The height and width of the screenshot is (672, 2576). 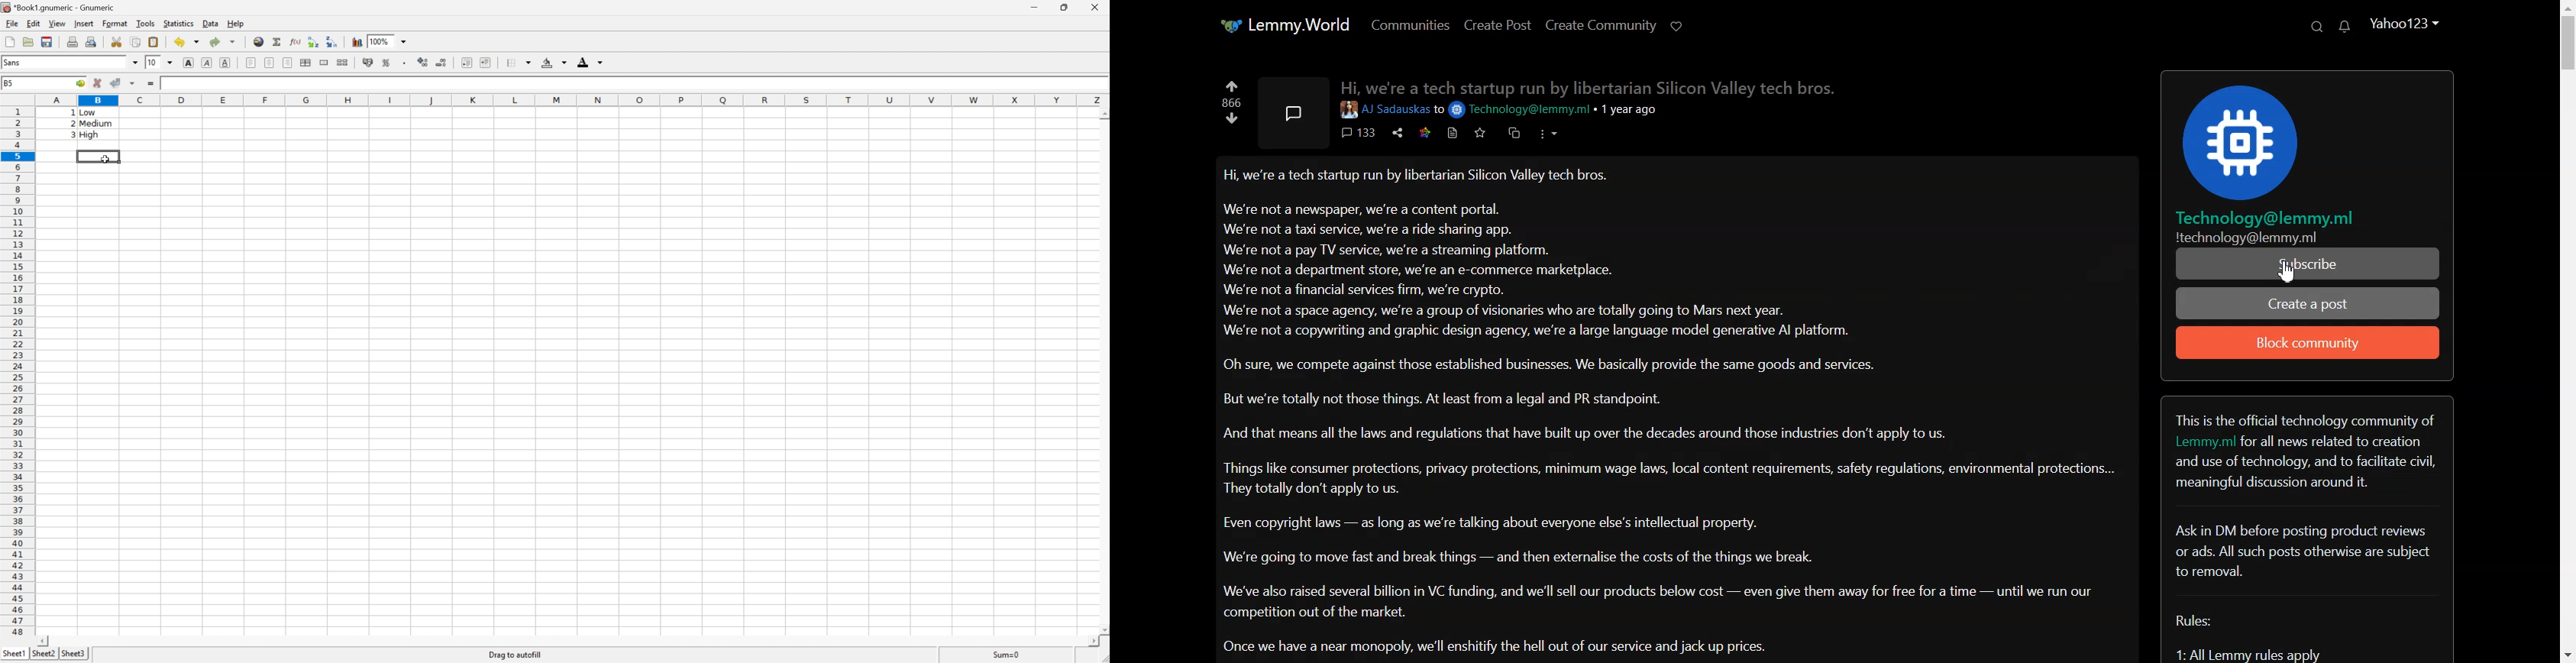 What do you see at coordinates (108, 157) in the screenshot?
I see `Cursor` at bounding box center [108, 157].